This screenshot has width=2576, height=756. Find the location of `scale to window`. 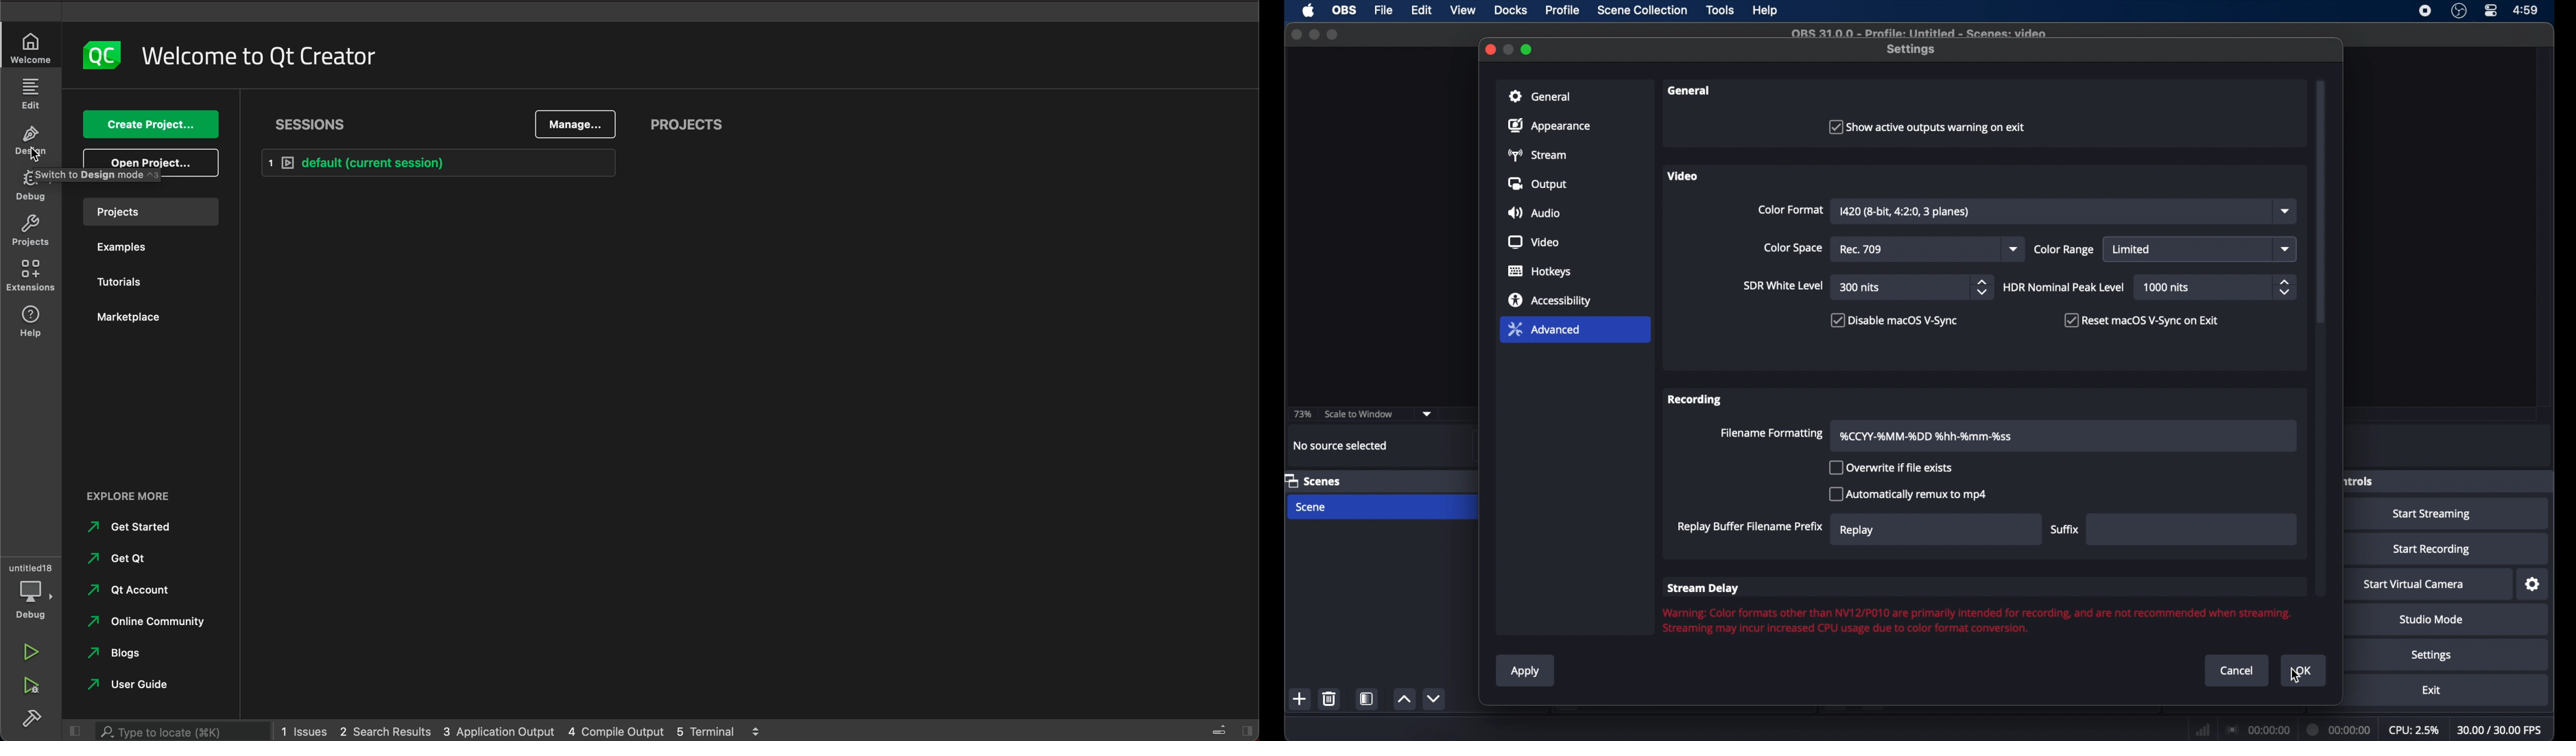

scale to window is located at coordinates (1359, 414).